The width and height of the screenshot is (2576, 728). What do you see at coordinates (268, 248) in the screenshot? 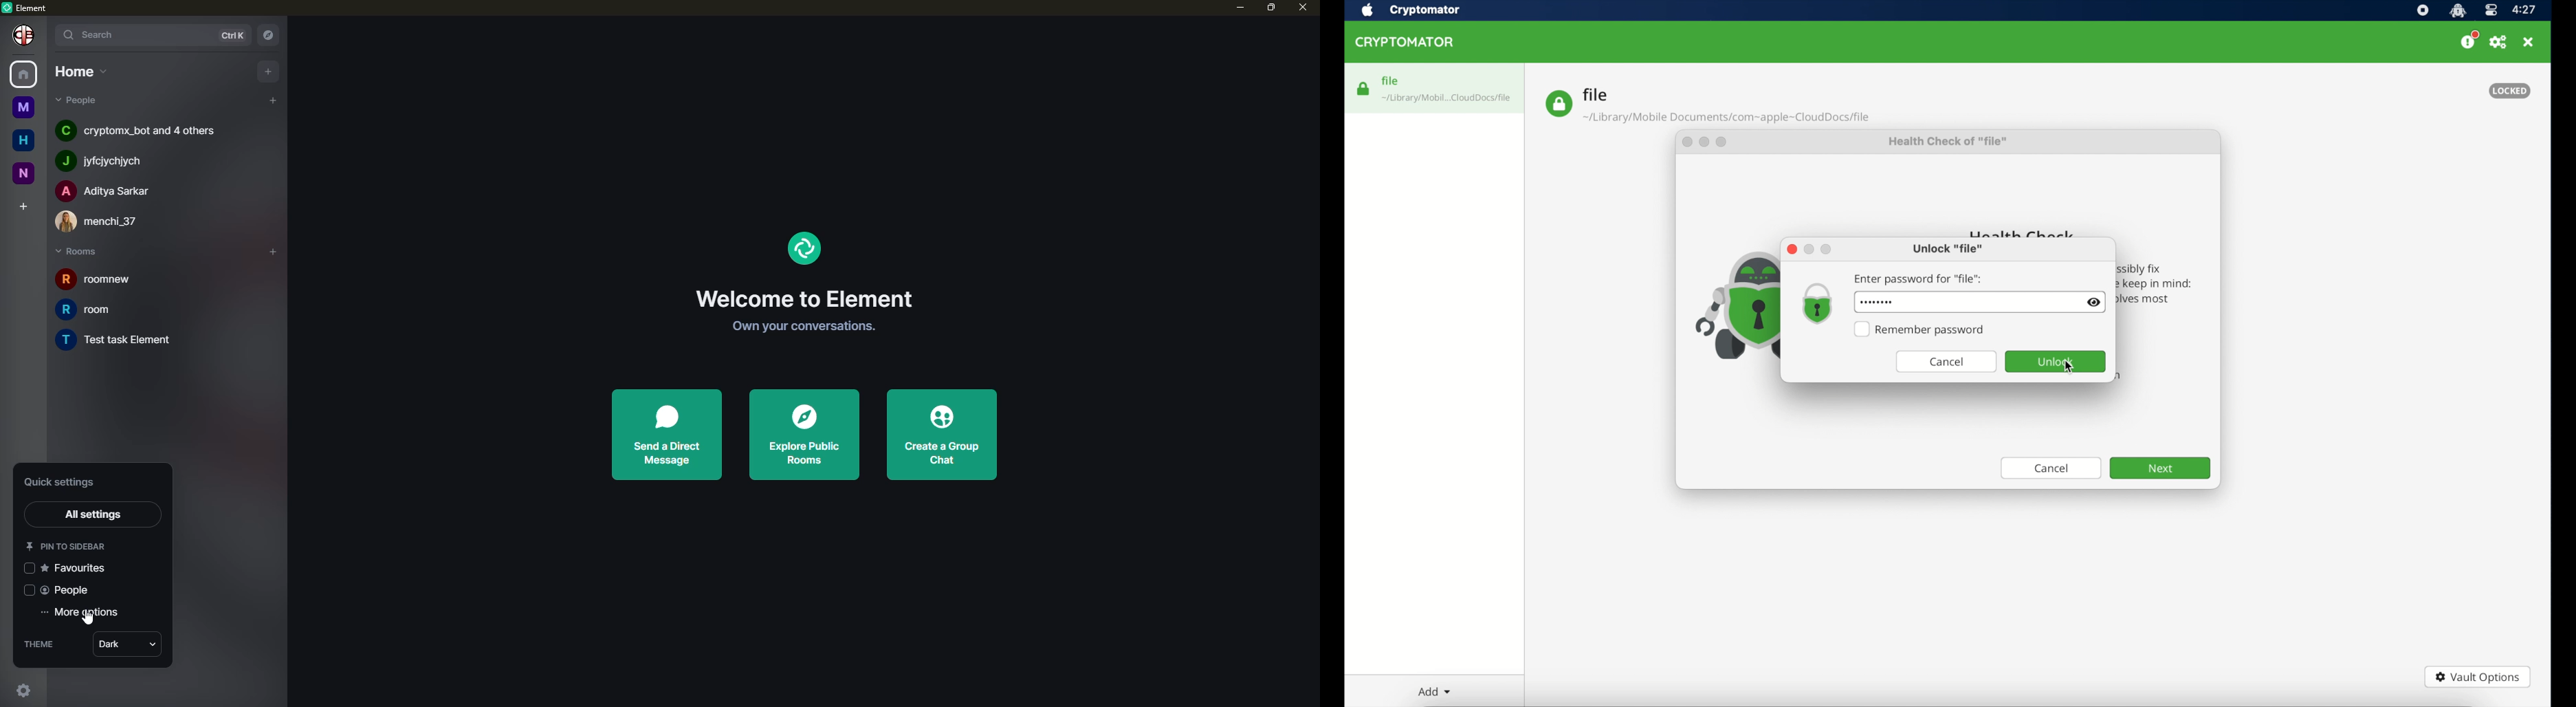
I see `add` at bounding box center [268, 248].